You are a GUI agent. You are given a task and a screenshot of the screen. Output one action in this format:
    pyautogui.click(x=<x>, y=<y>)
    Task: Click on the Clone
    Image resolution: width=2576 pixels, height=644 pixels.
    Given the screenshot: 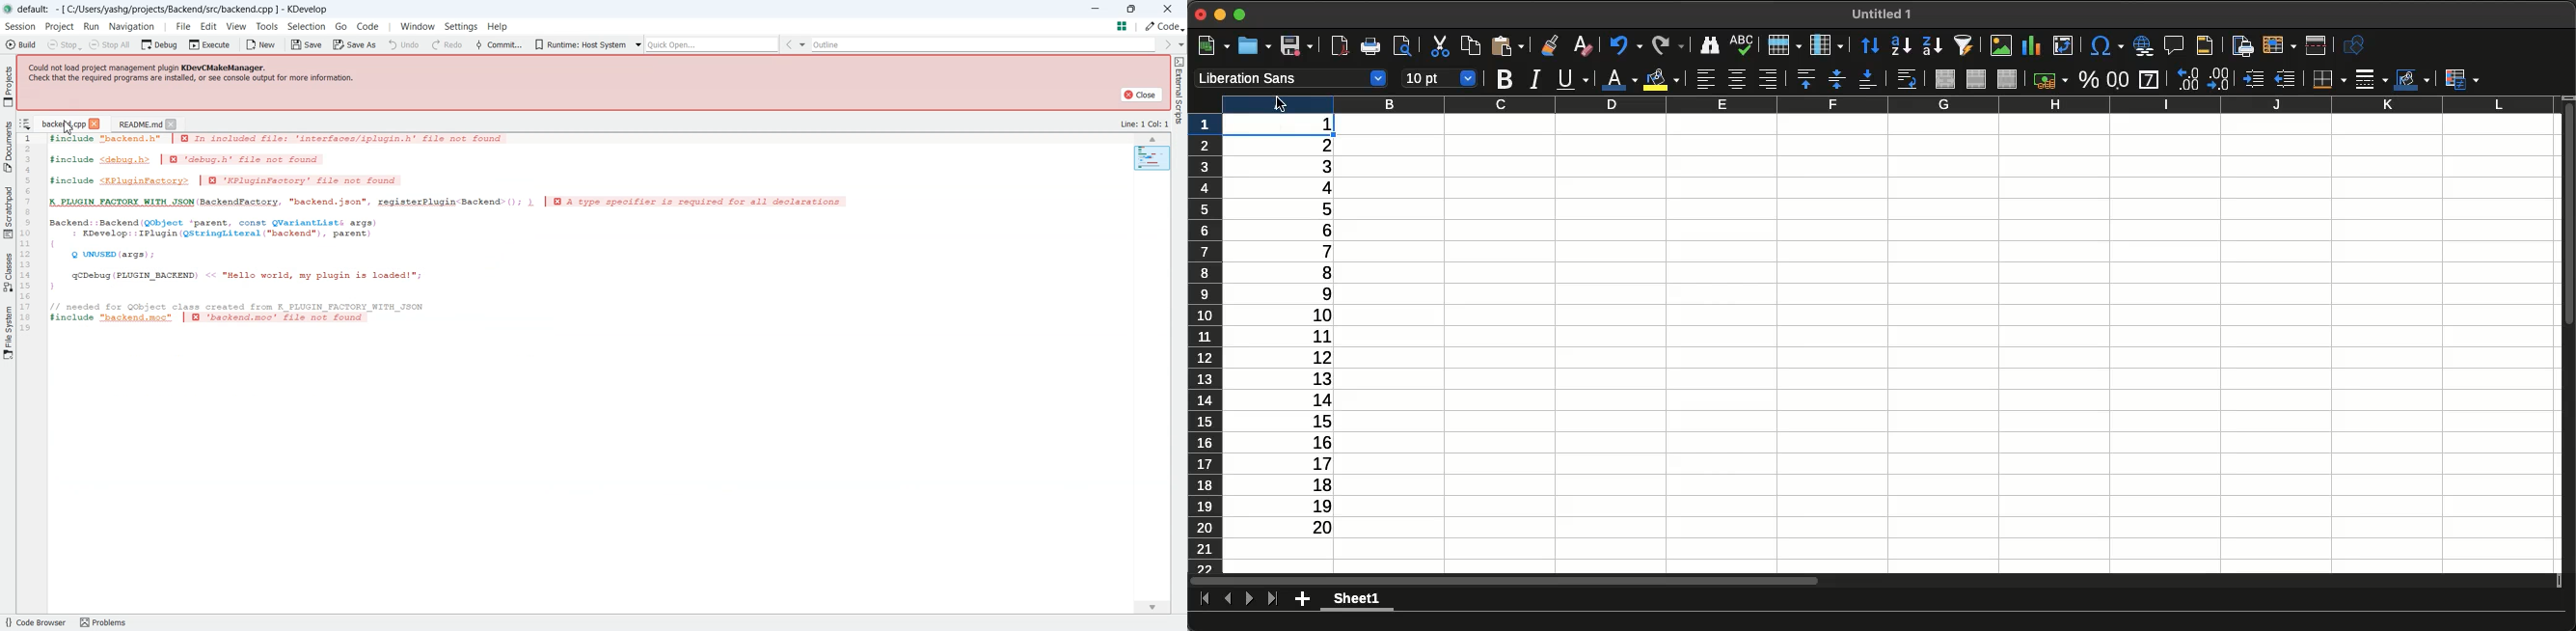 What is the action you would take?
    pyautogui.click(x=1549, y=44)
    